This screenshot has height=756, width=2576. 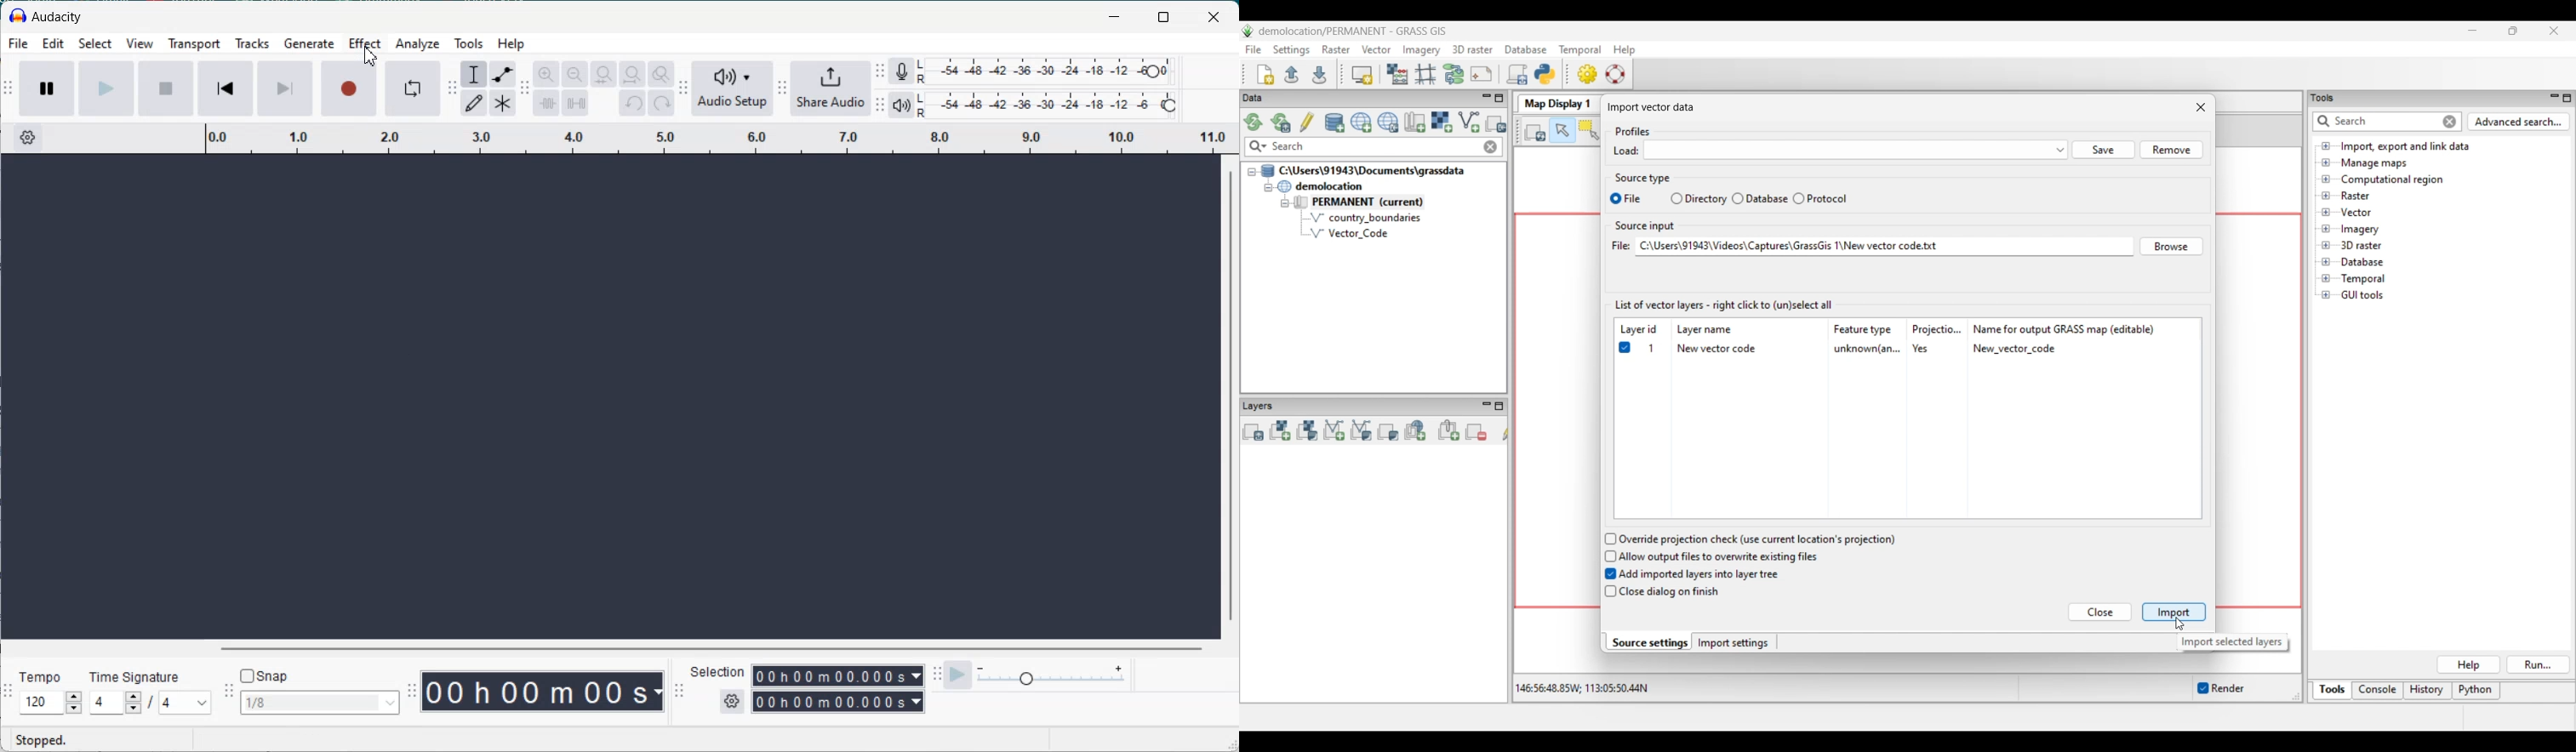 What do you see at coordinates (1047, 106) in the screenshot?
I see `Playback level 100%` at bounding box center [1047, 106].